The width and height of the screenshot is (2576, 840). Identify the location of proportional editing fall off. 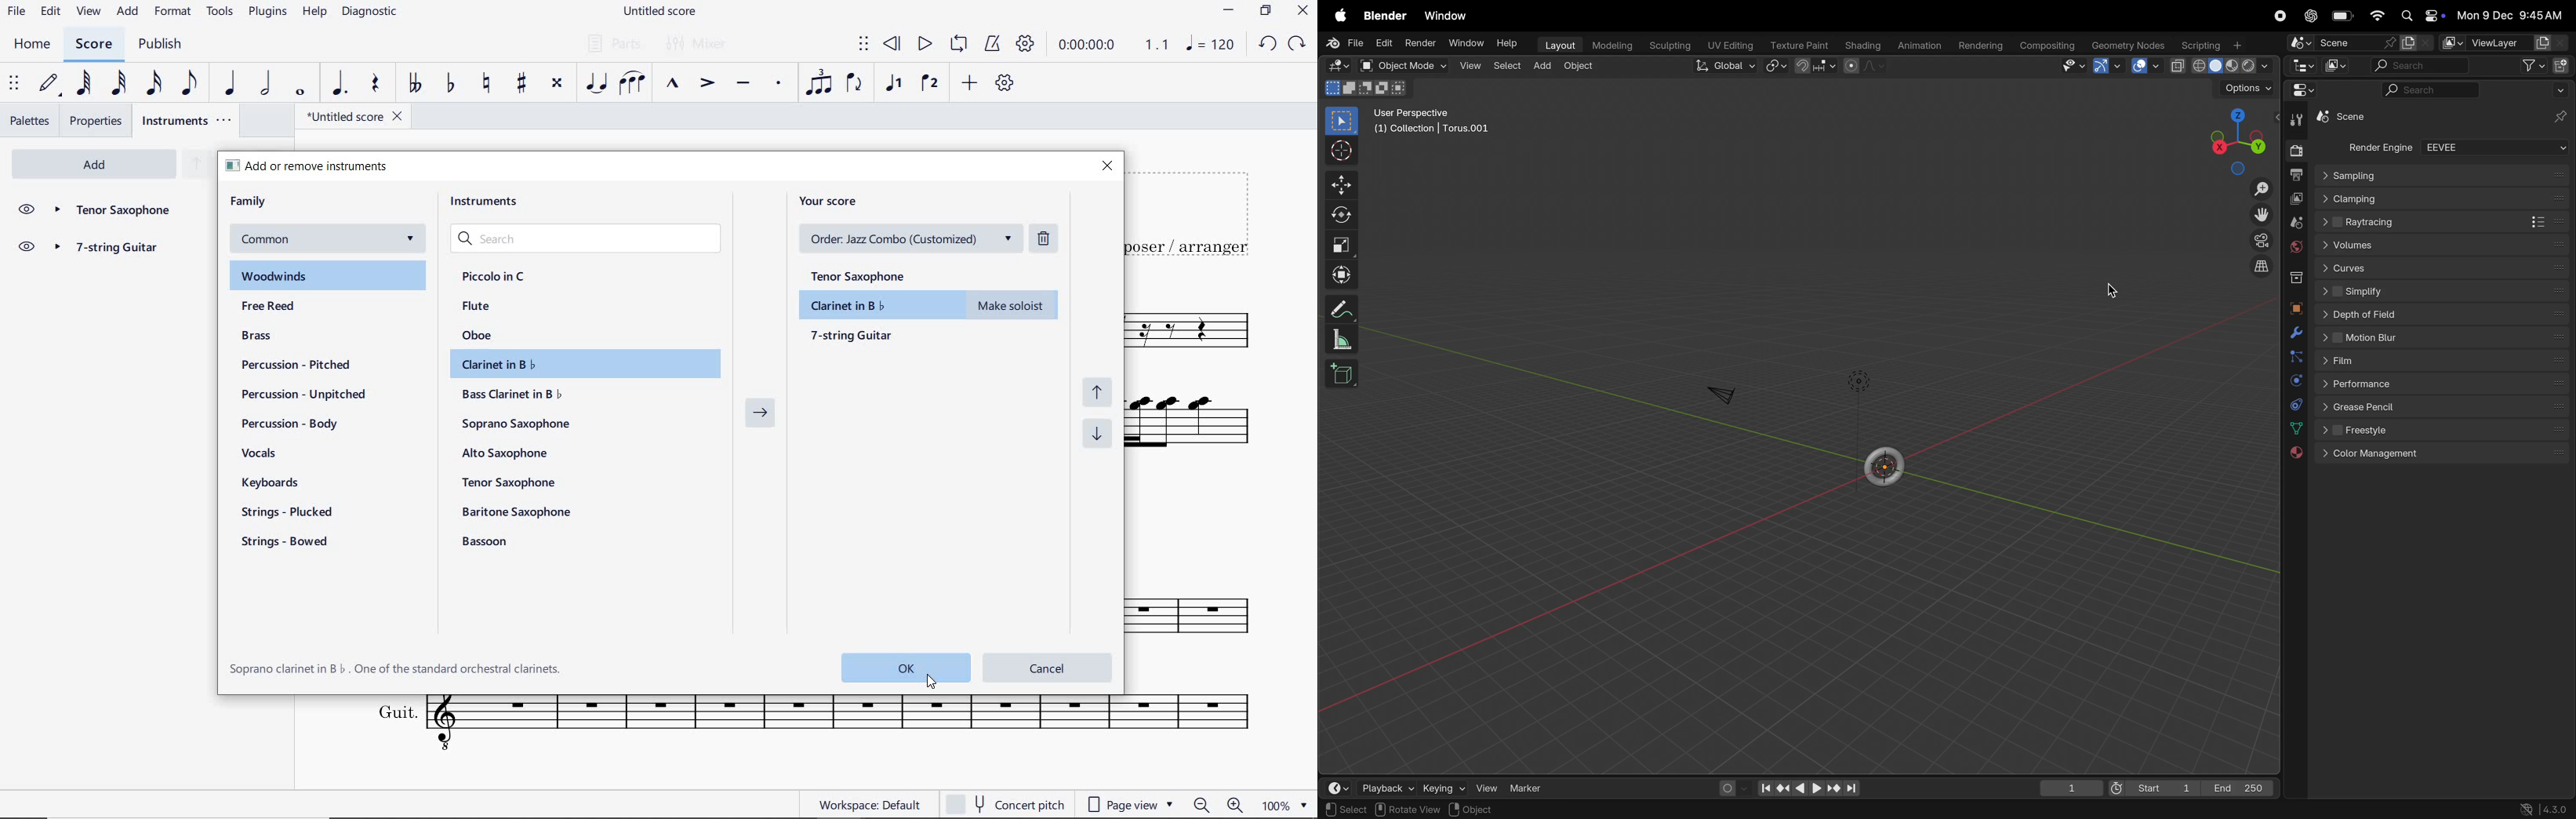
(1862, 66).